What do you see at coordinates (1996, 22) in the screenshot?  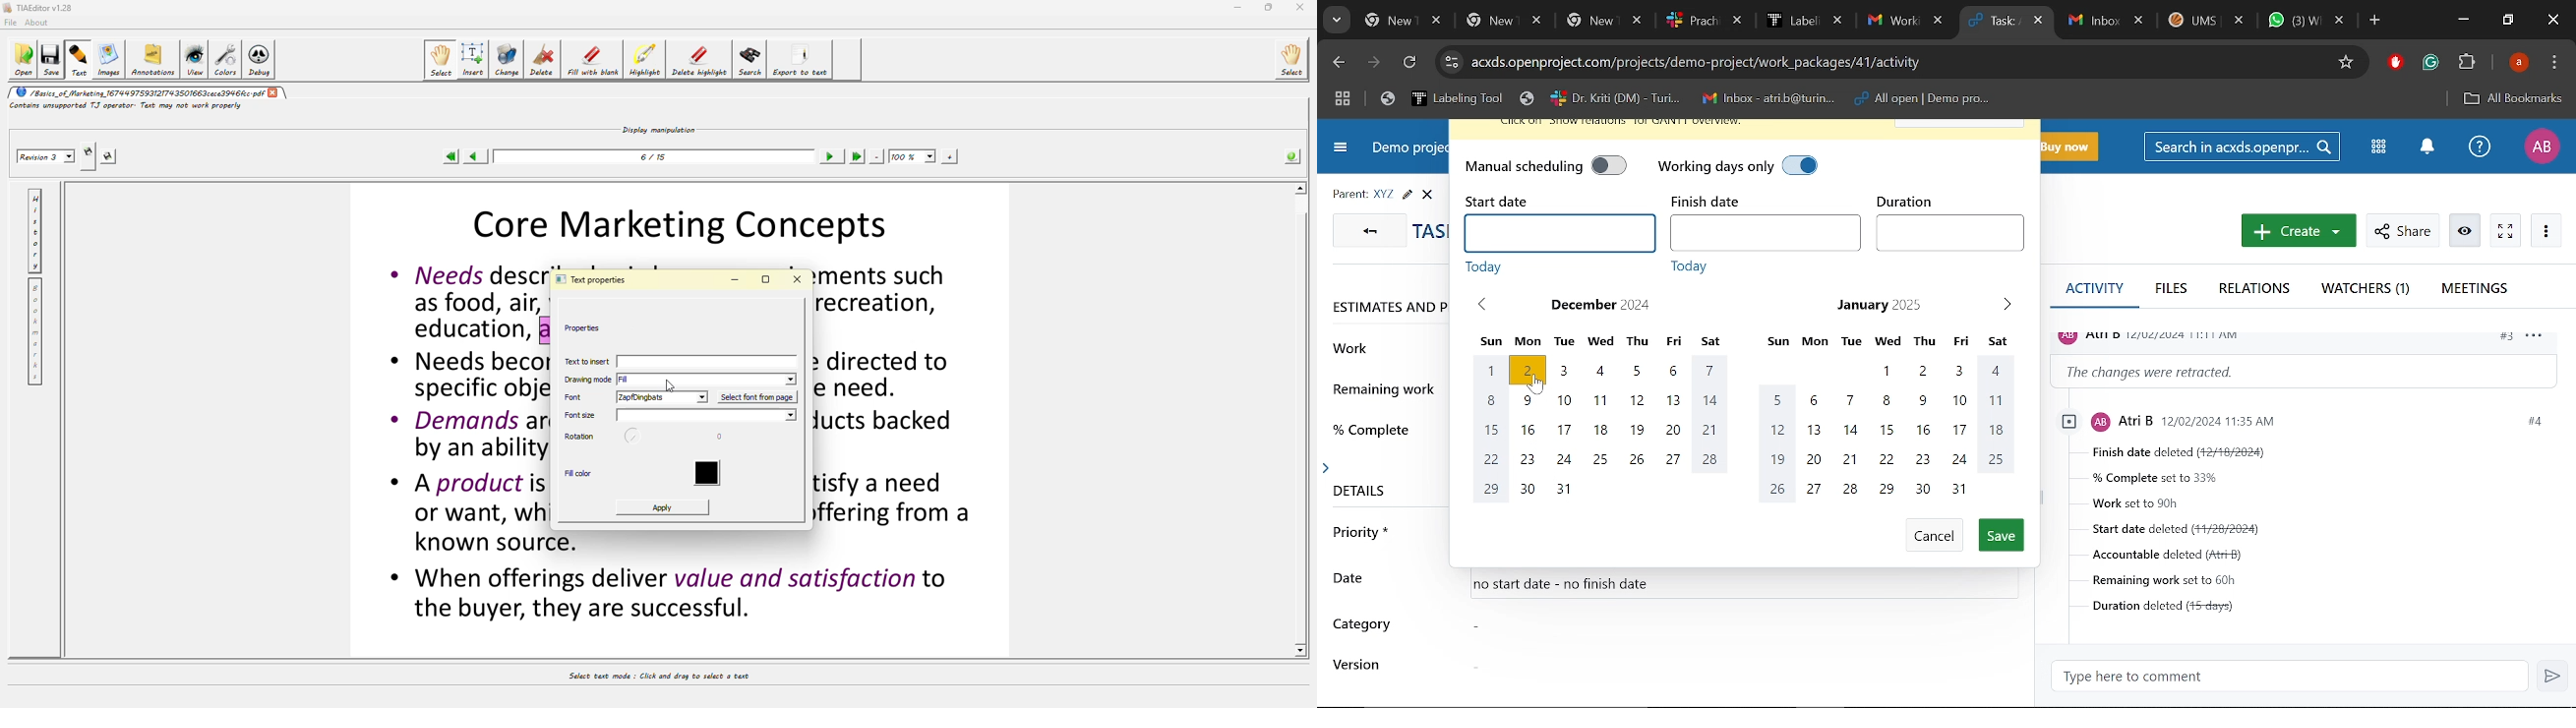 I see `Current tab` at bounding box center [1996, 22].